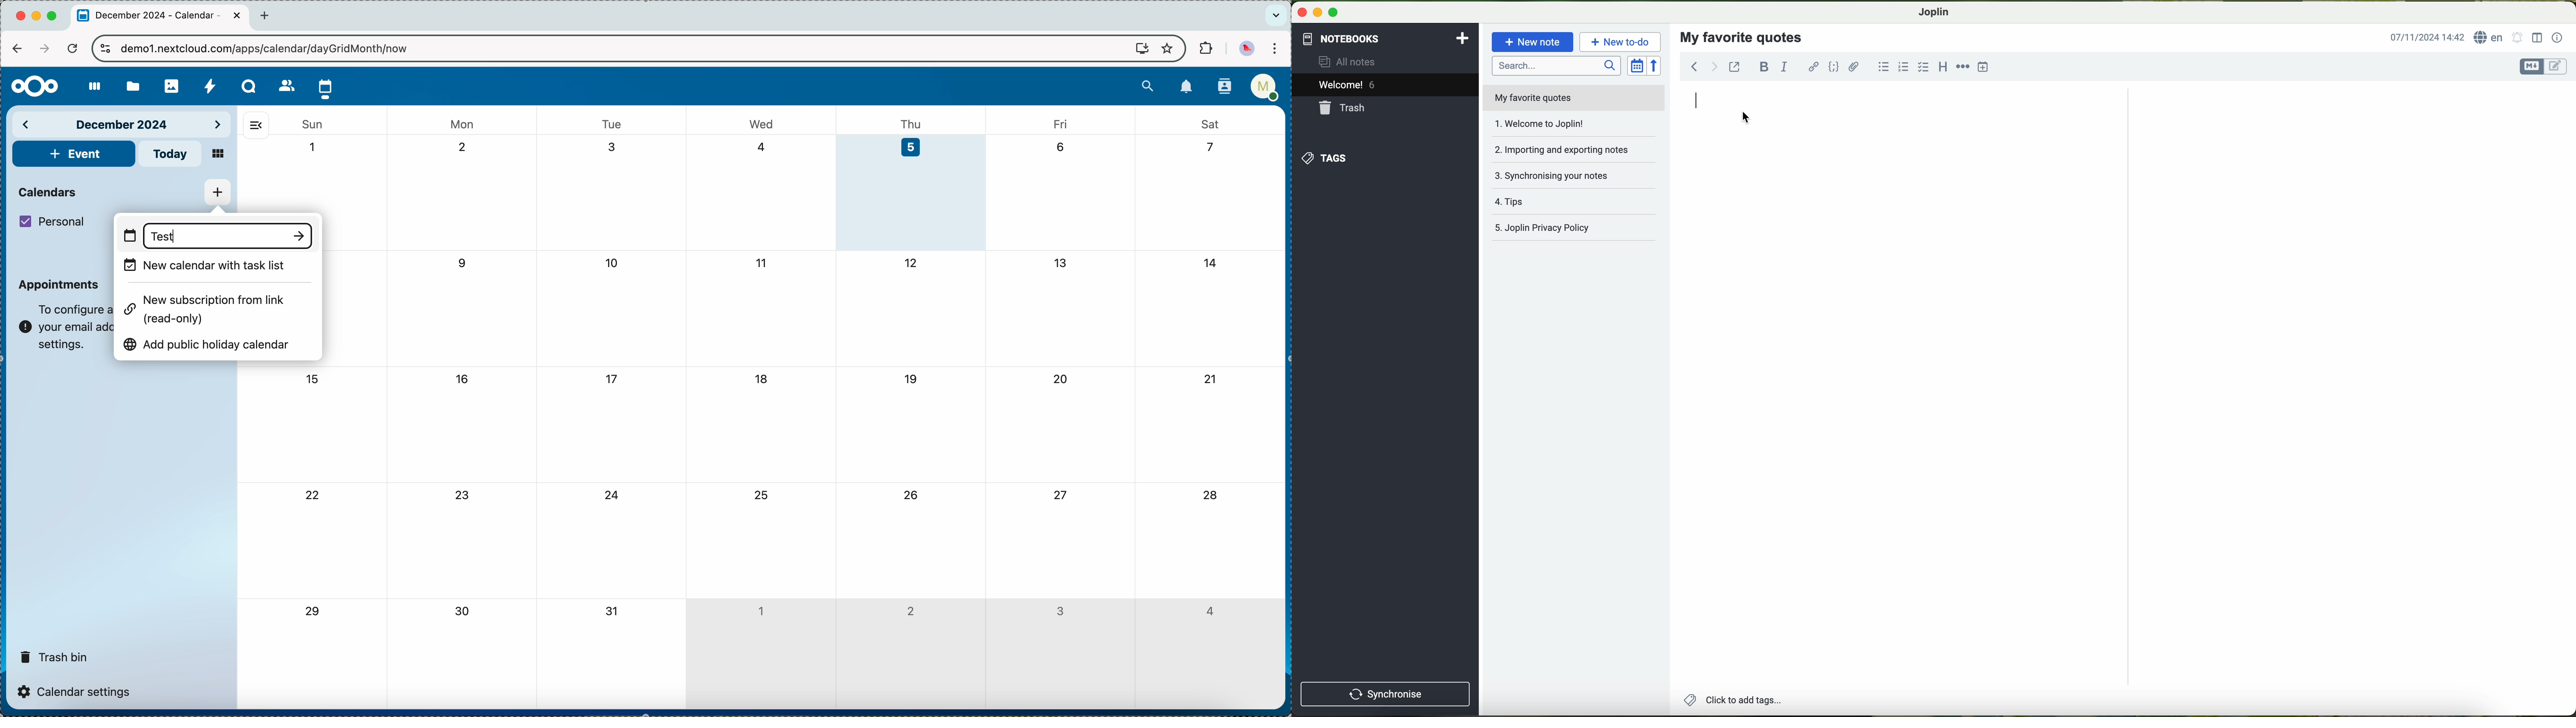 This screenshot has width=2576, height=728. Describe the element at coordinates (613, 147) in the screenshot. I see `3` at that location.